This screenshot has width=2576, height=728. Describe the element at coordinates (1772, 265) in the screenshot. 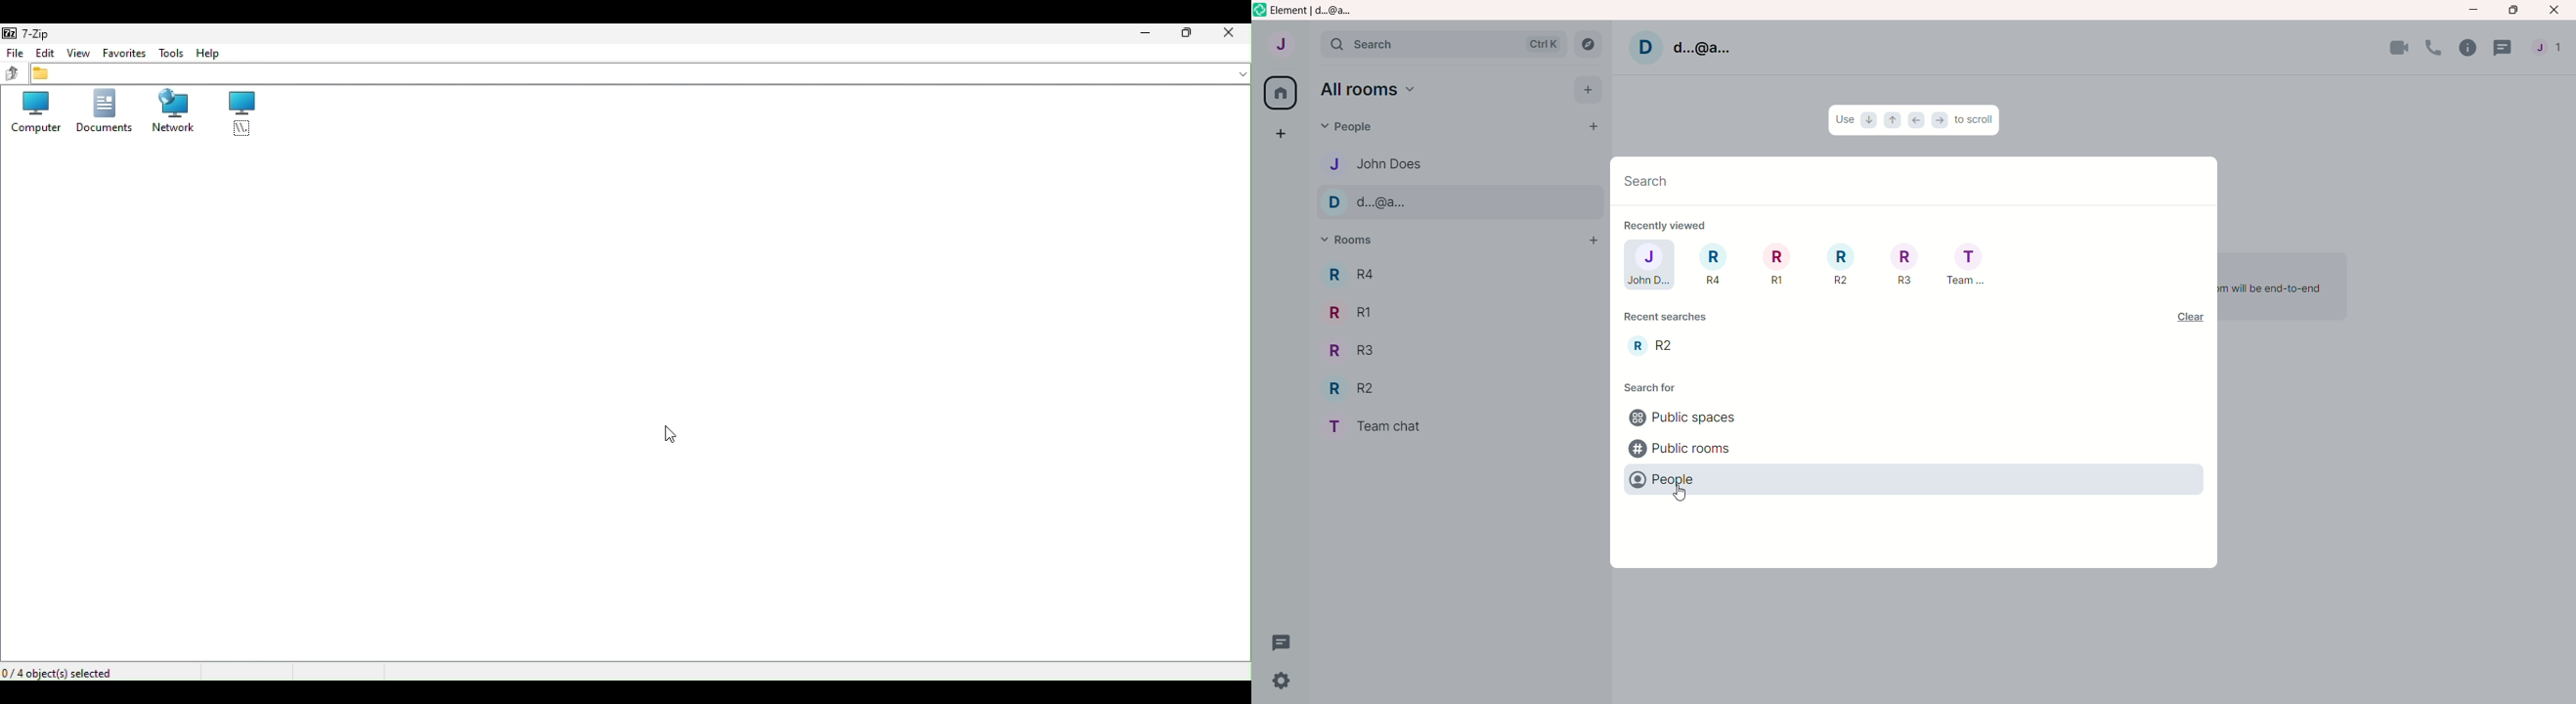

I see `recent user r1` at that location.